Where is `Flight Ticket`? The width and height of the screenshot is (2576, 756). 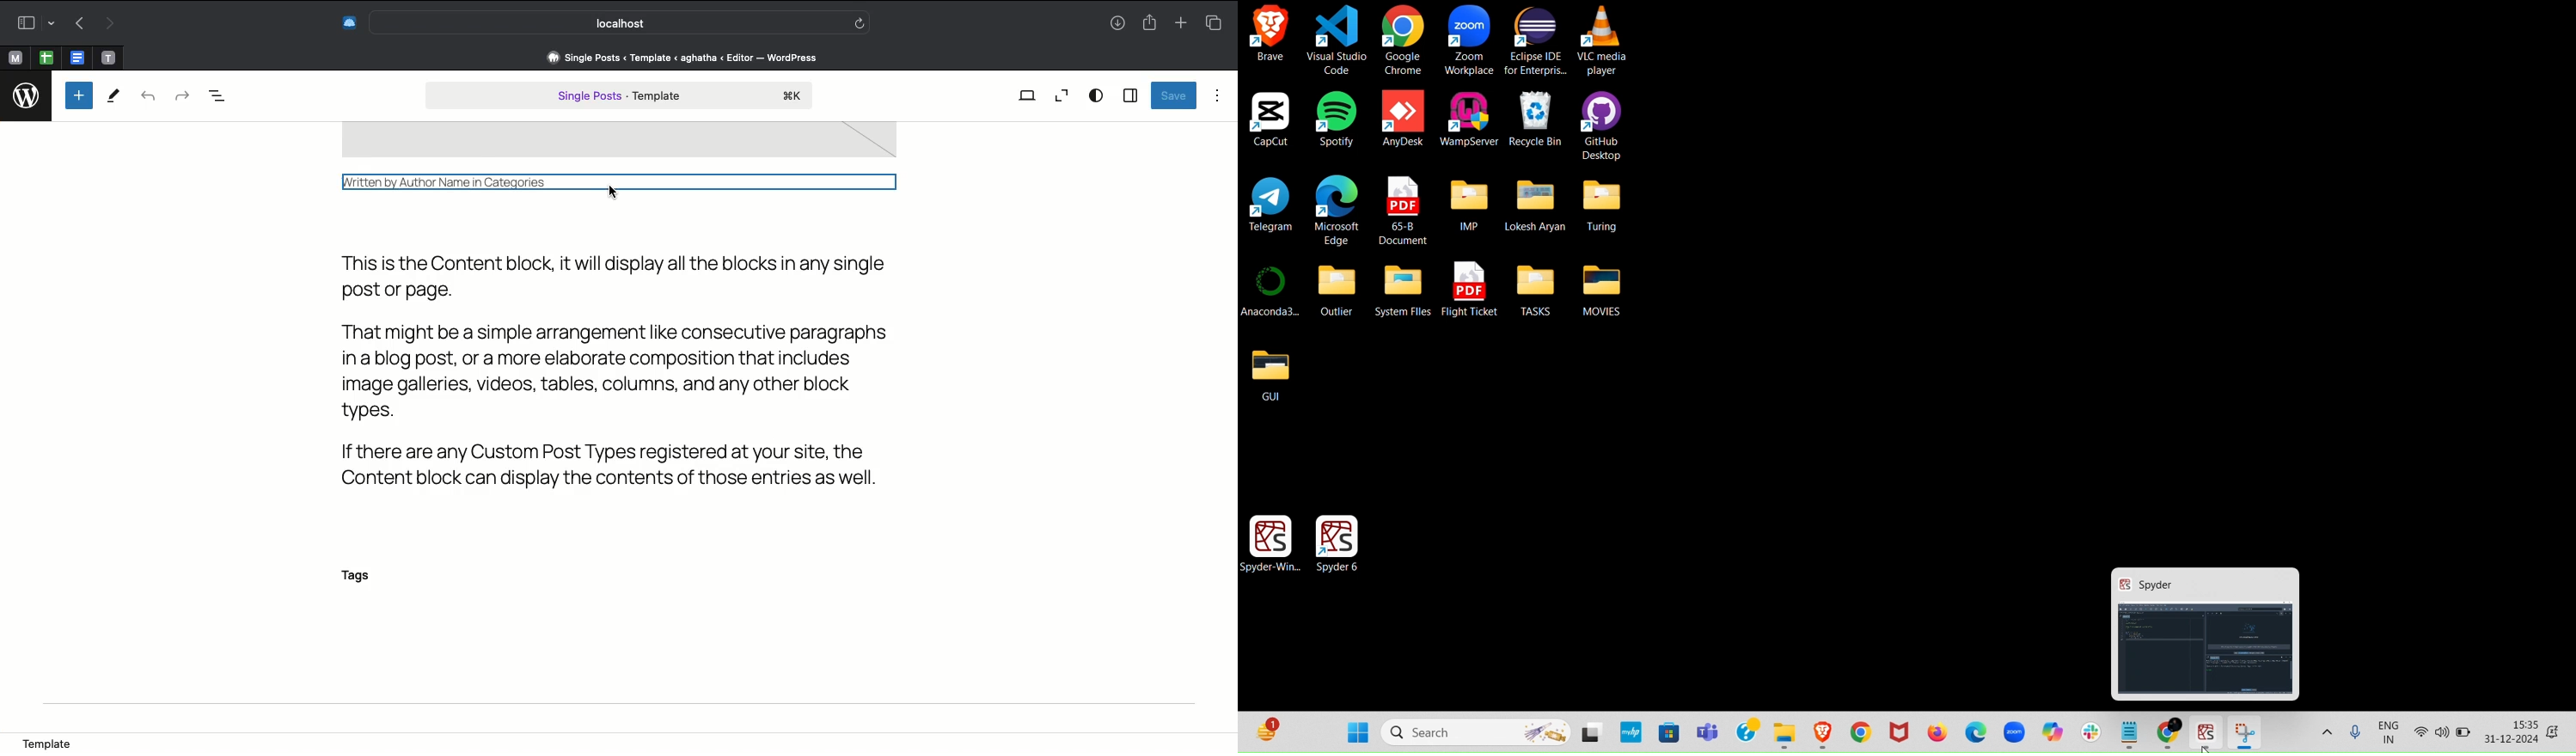 Flight Ticket is located at coordinates (1472, 289).